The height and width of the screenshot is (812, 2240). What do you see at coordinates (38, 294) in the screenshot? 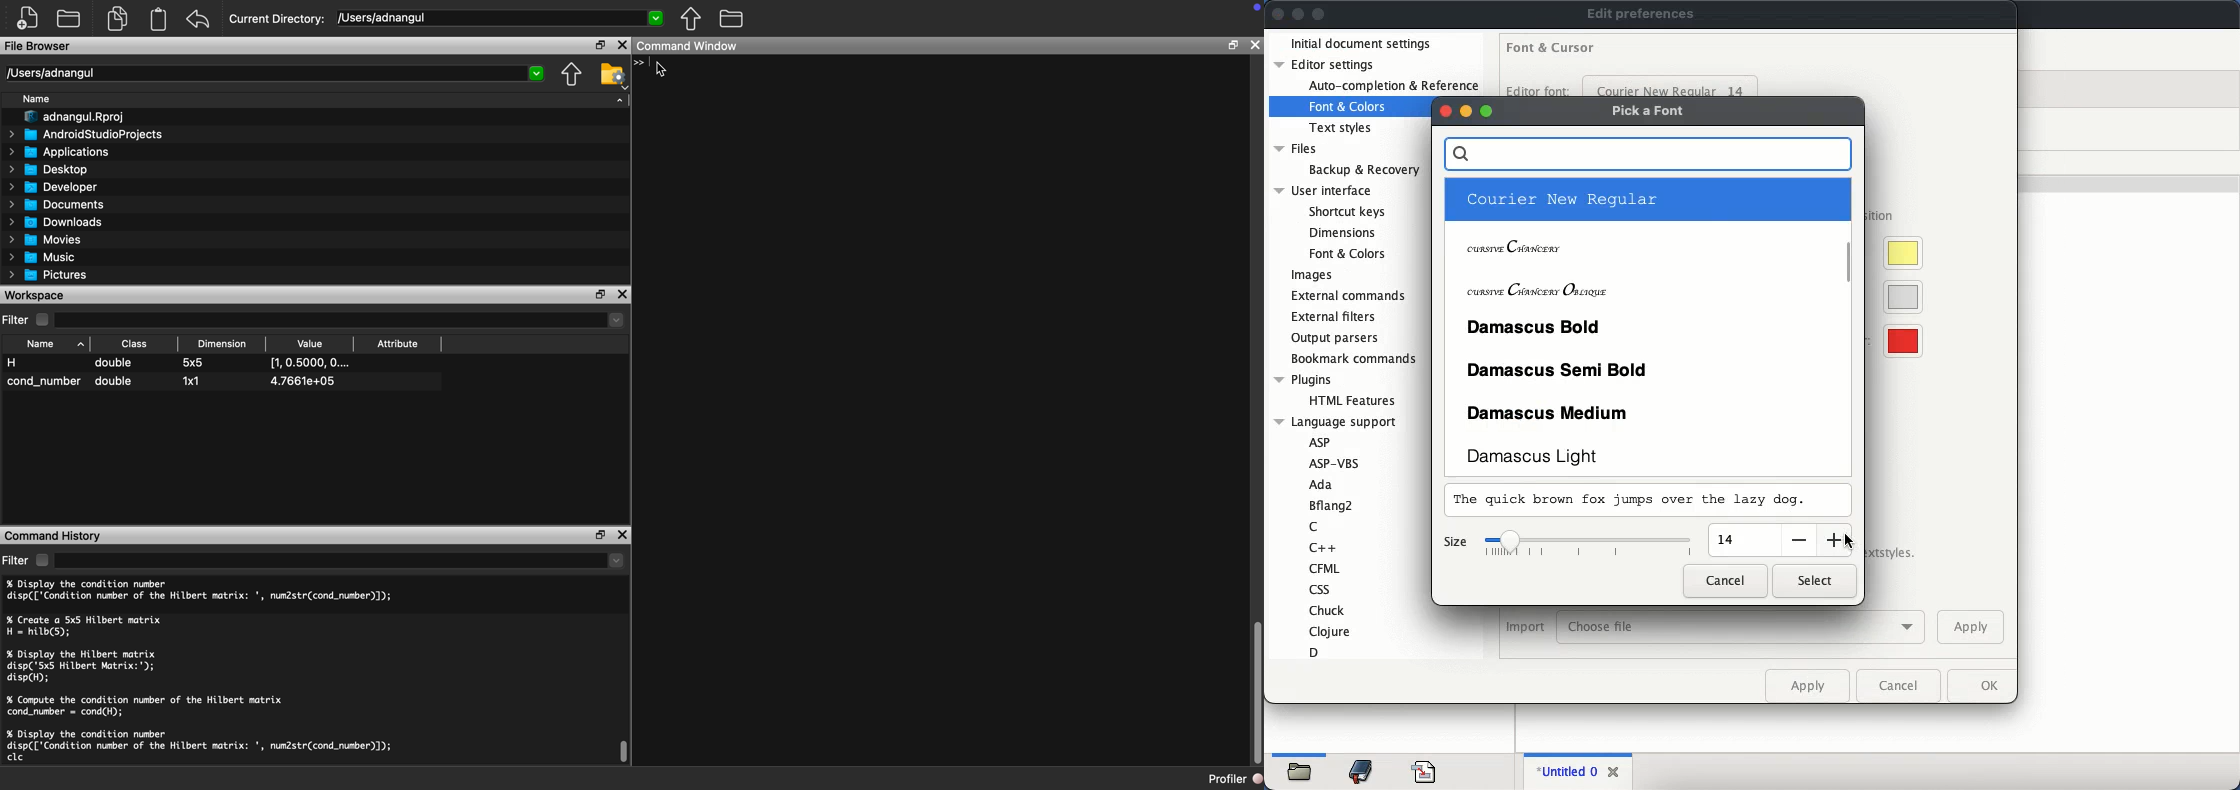
I see `Workspace` at bounding box center [38, 294].